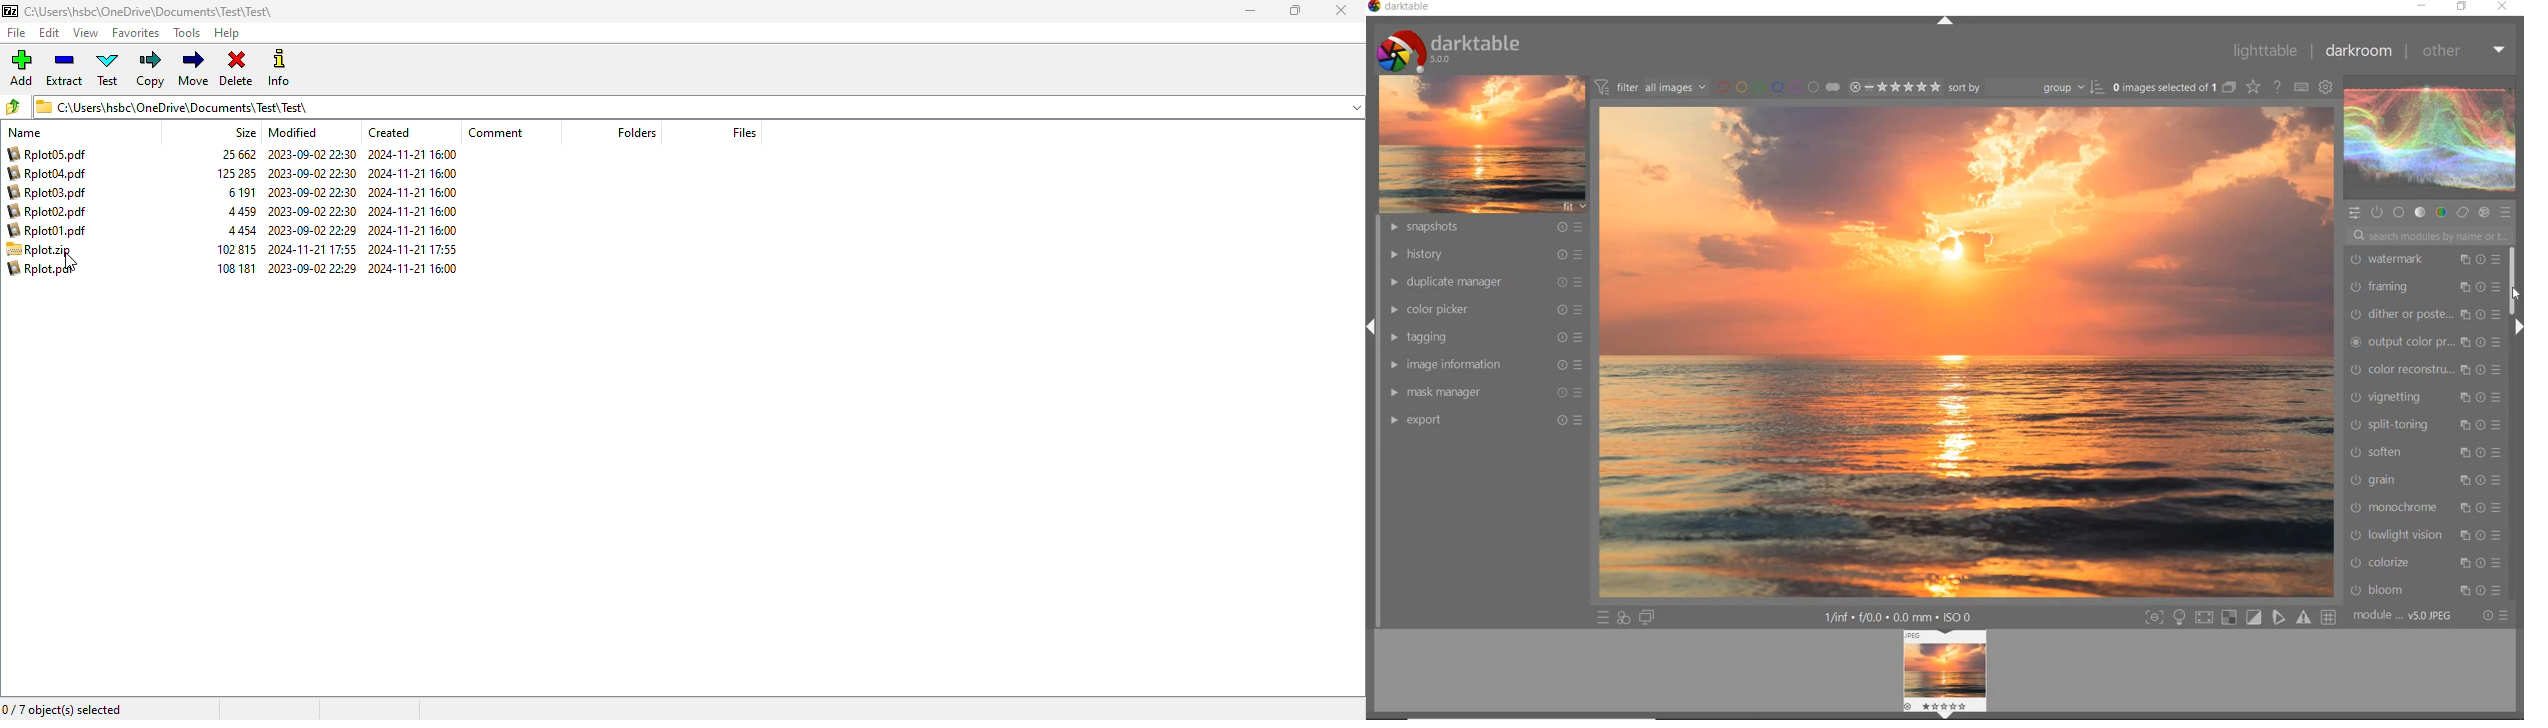 The width and height of the screenshot is (2548, 728). Describe the element at coordinates (1249, 11) in the screenshot. I see `minimize` at that location.